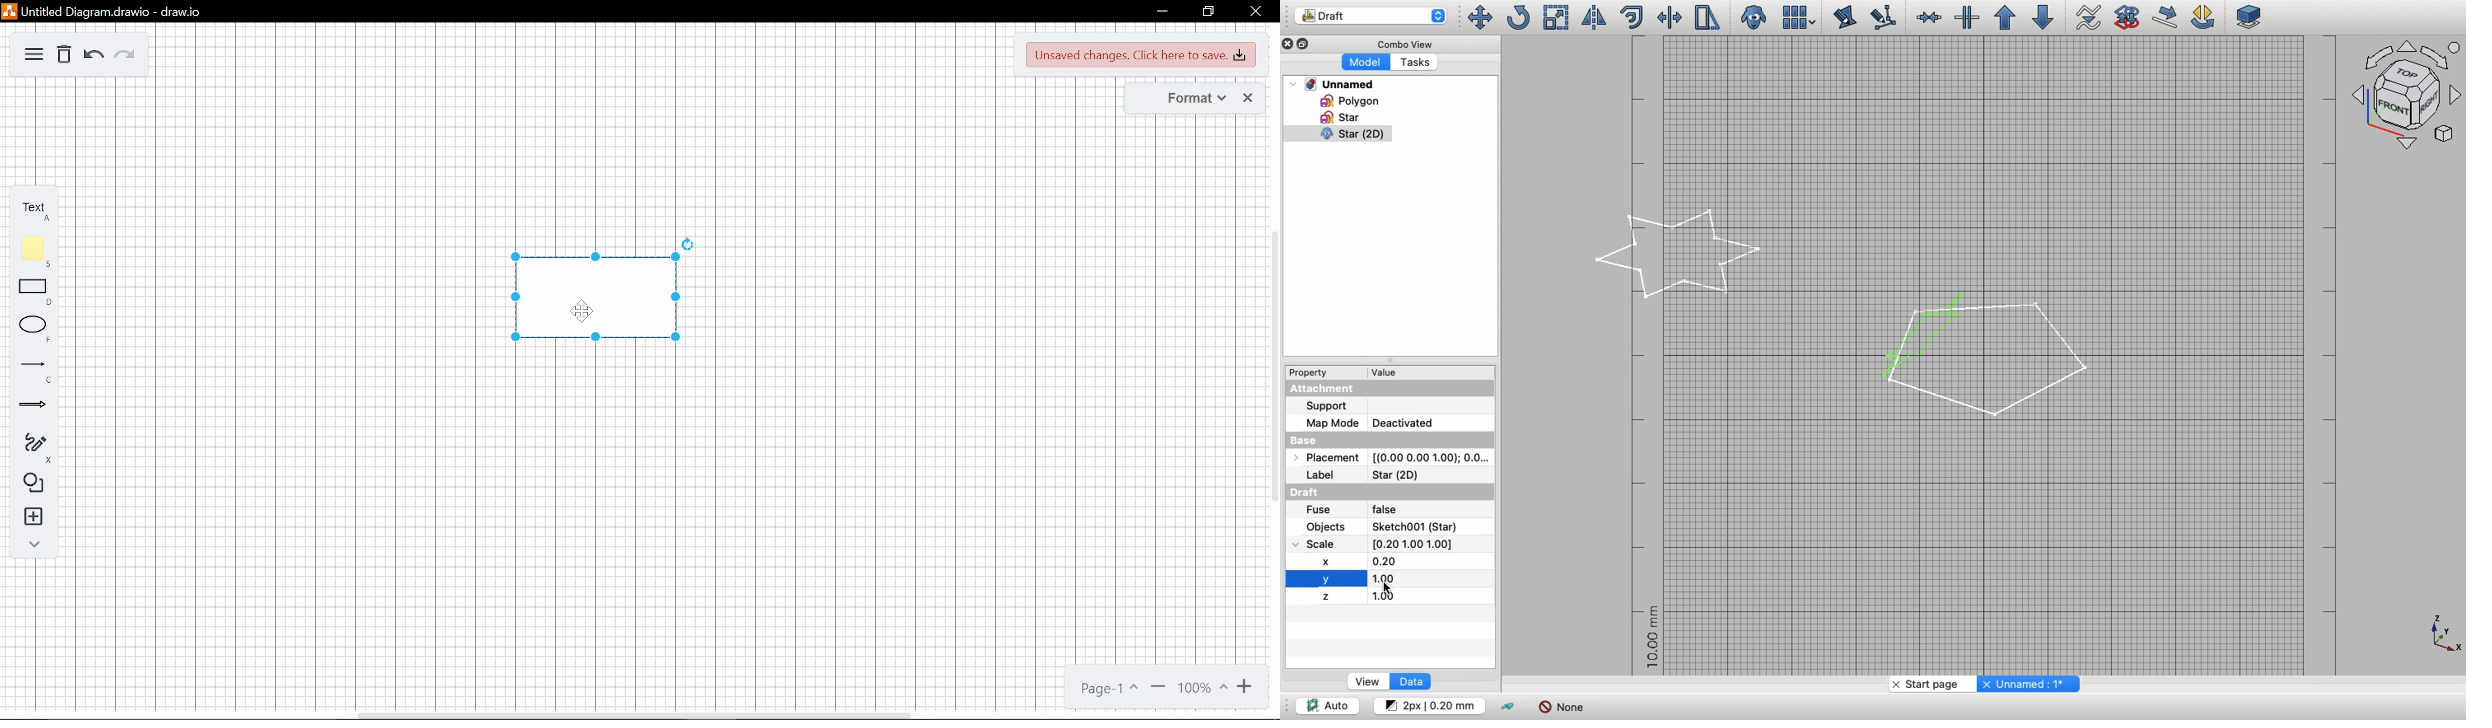  I want to click on Draft, so click(1319, 491).